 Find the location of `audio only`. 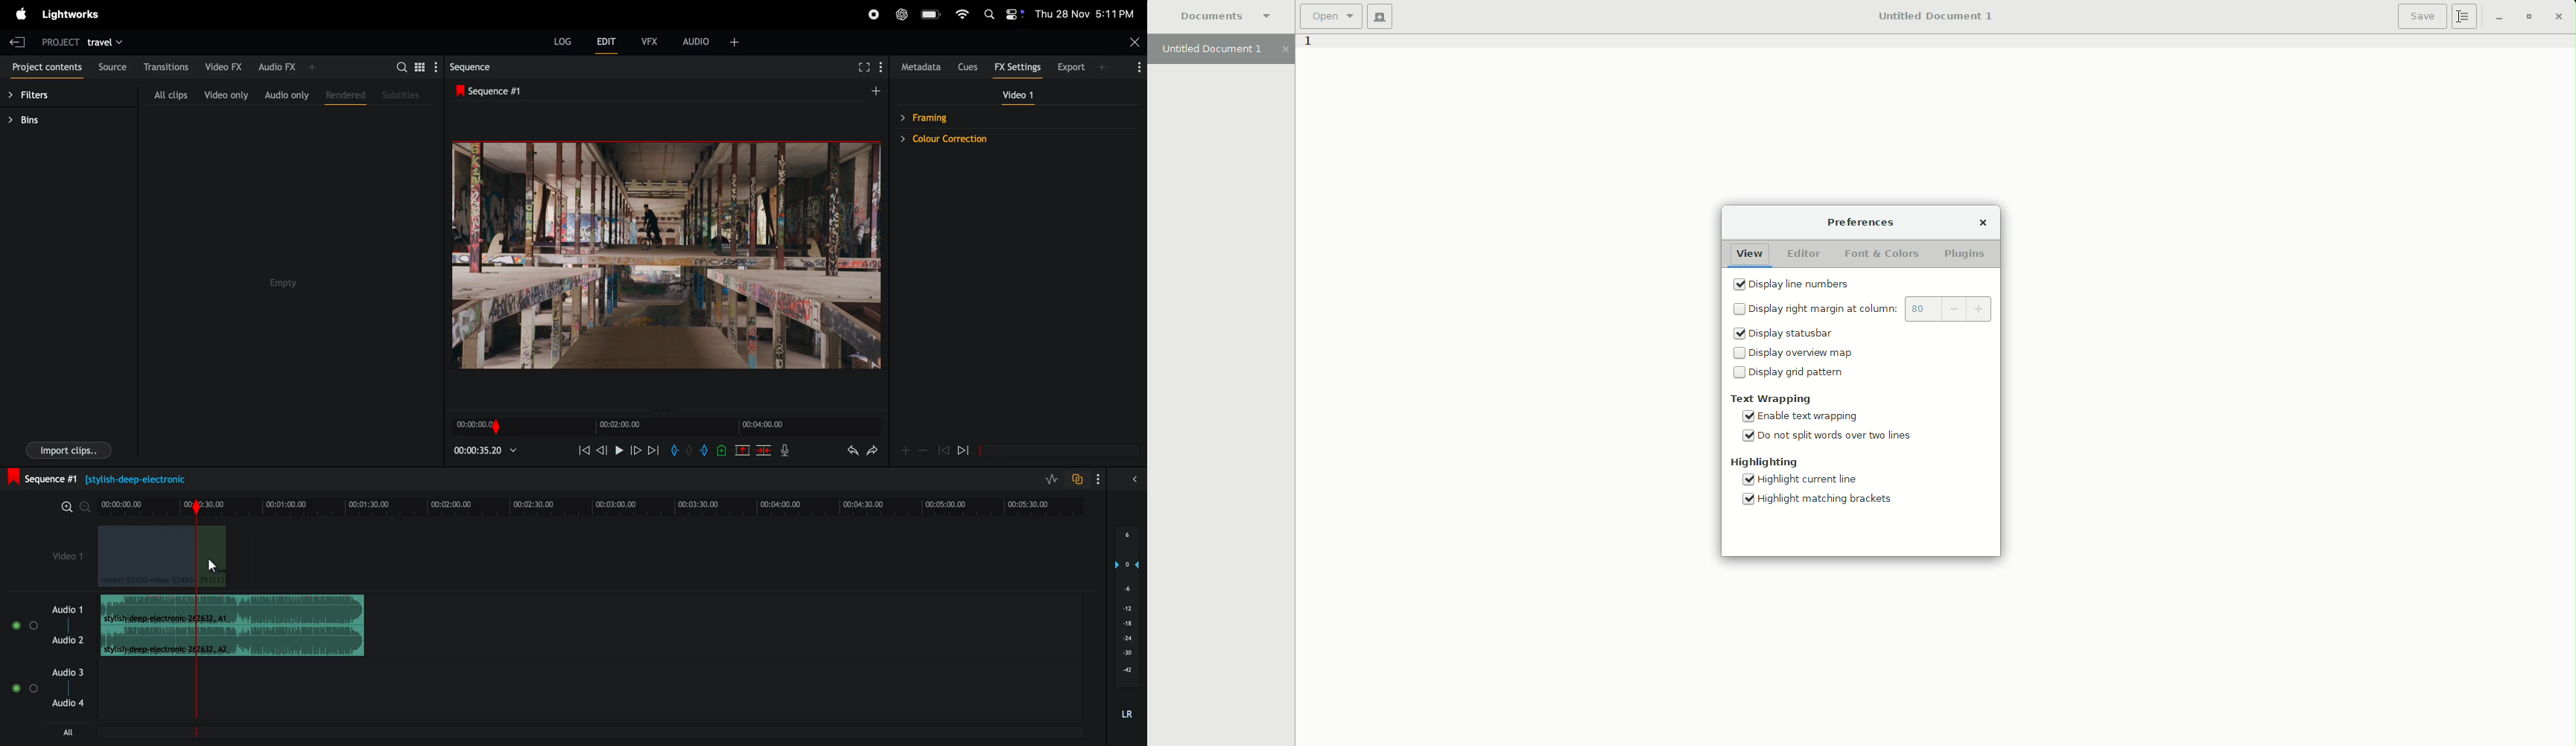

audio only is located at coordinates (287, 95).